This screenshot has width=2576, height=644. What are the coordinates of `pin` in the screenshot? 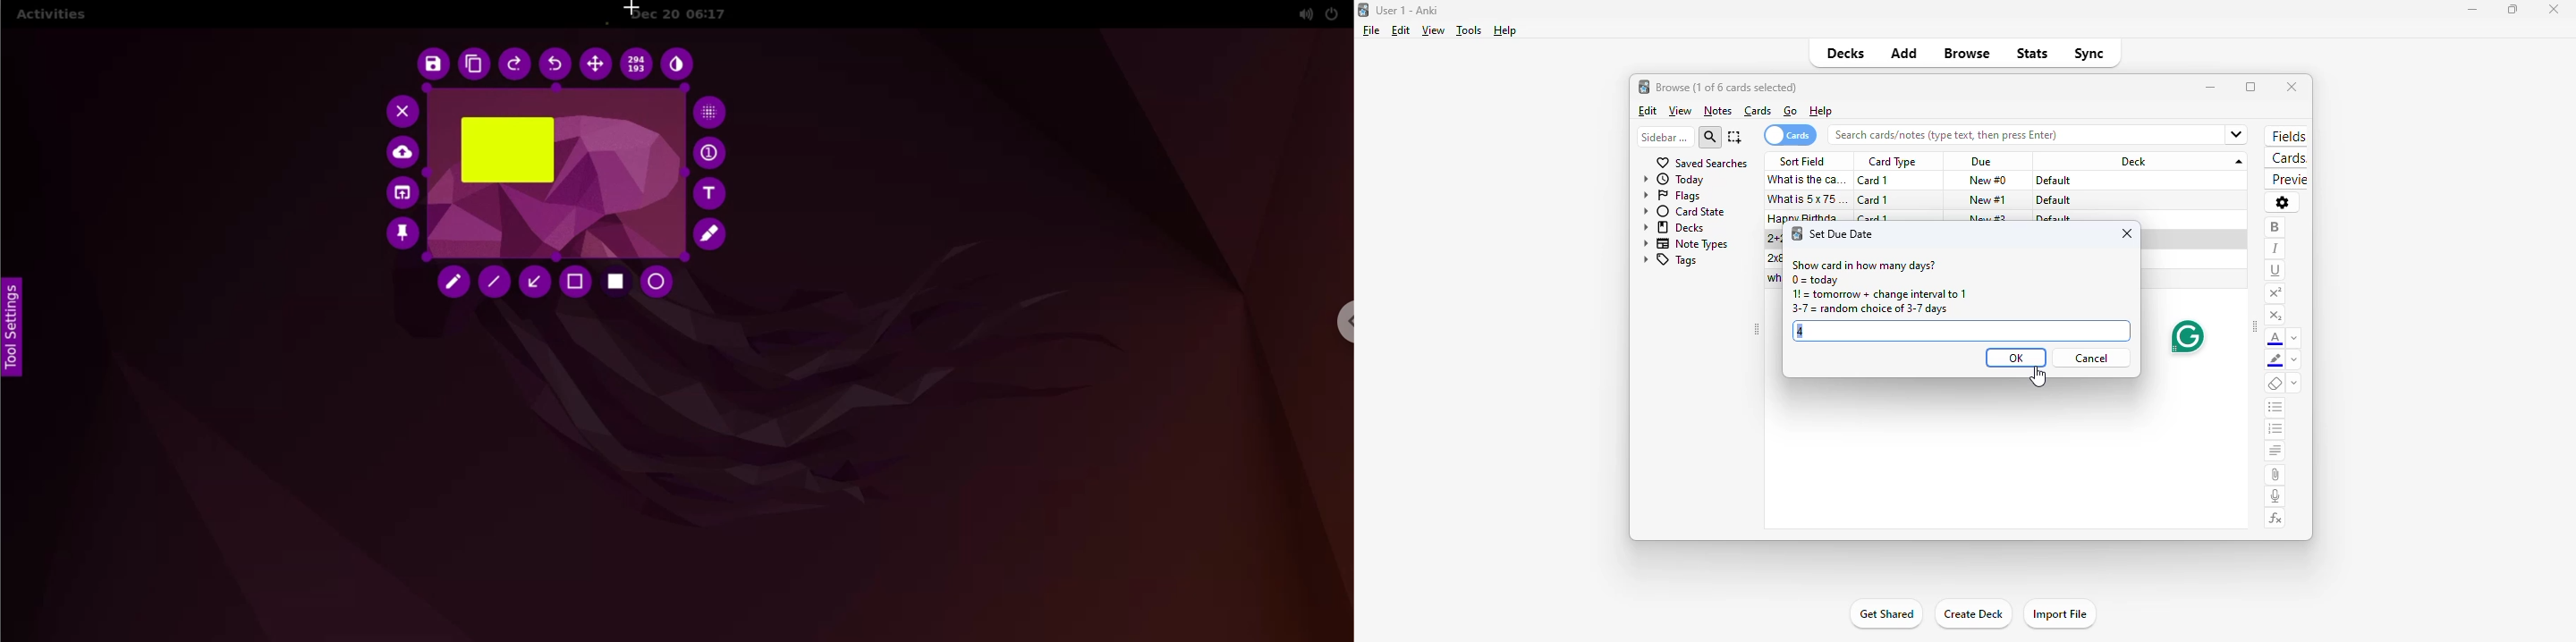 It's located at (402, 236).